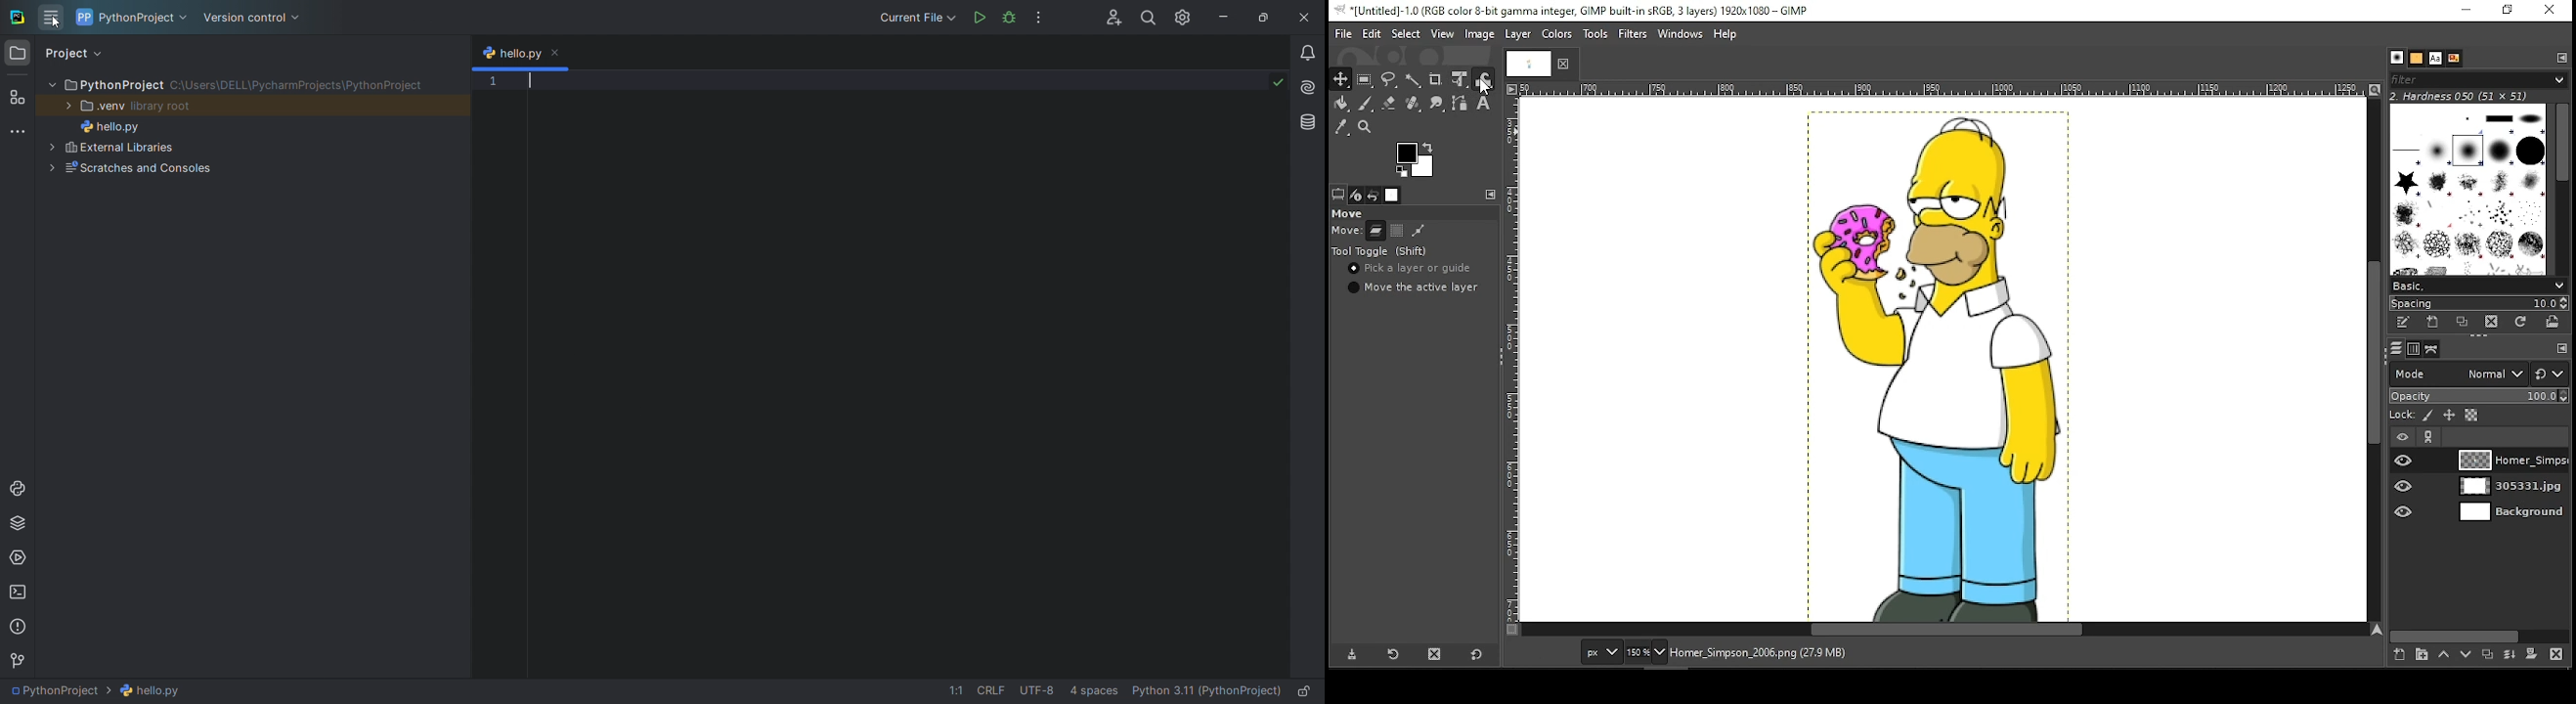  Describe the element at coordinates (253, 18) in the screenshot. I see `version control` at that location.